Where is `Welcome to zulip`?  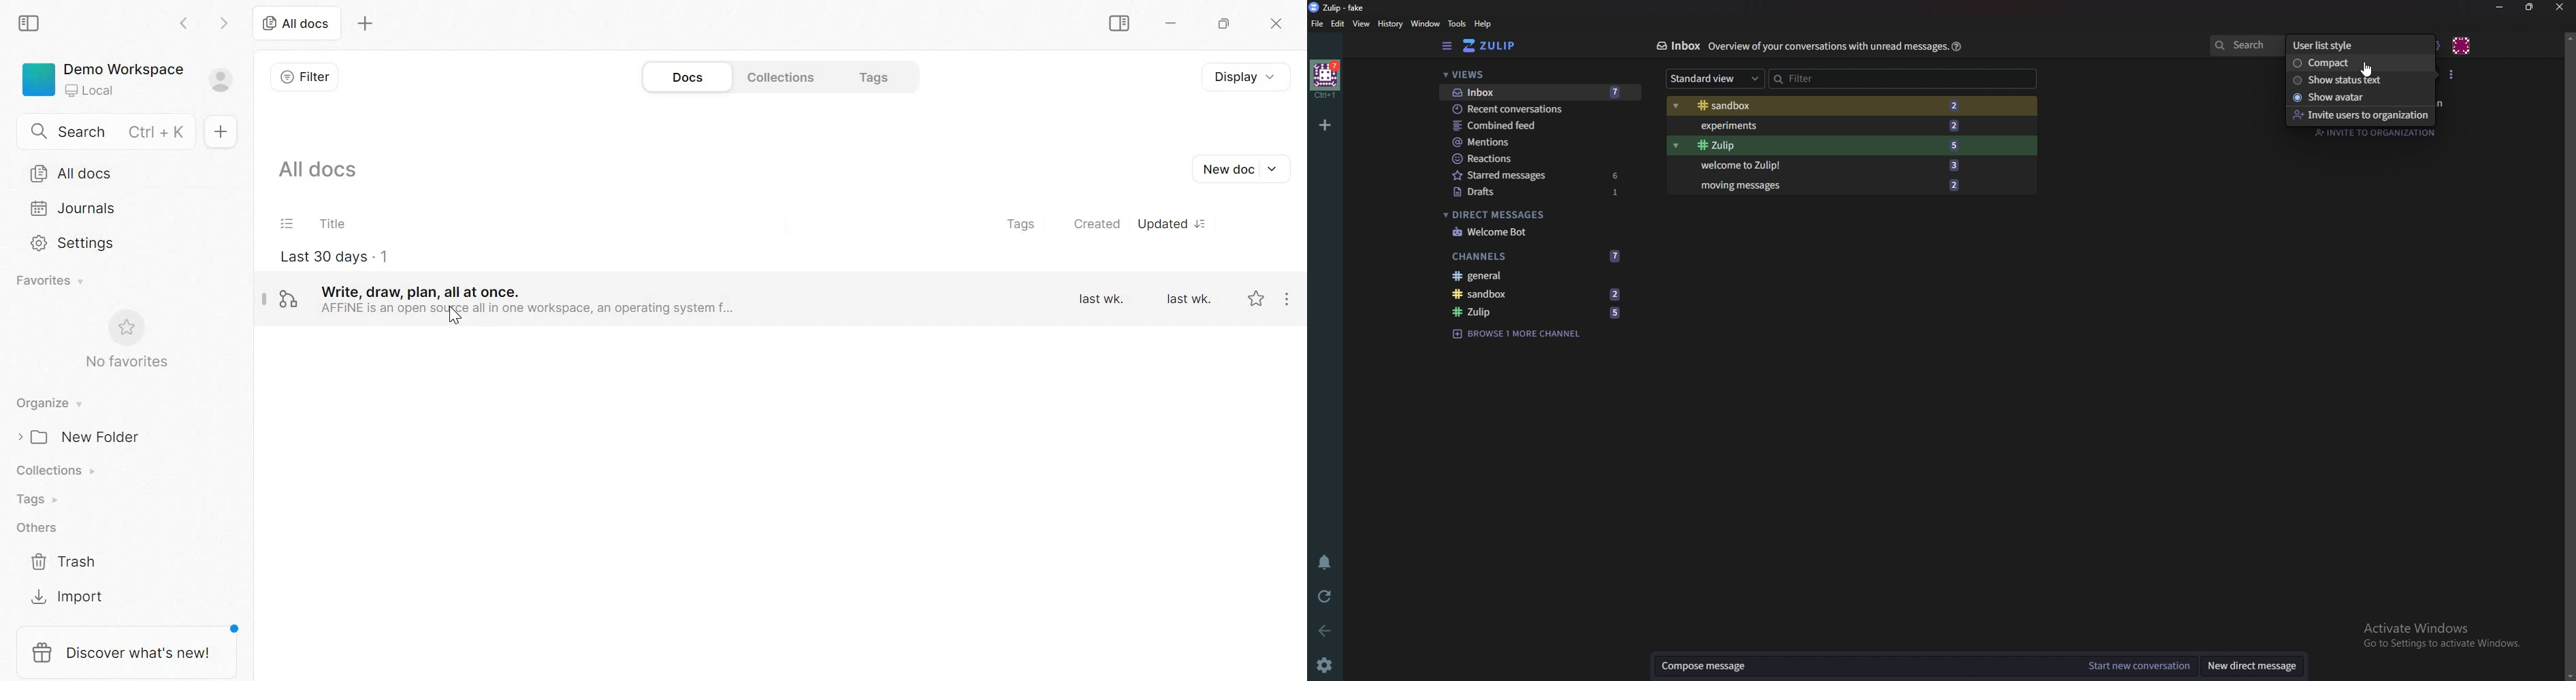 Welcome to zulip is located at coordinates (1831, 166).